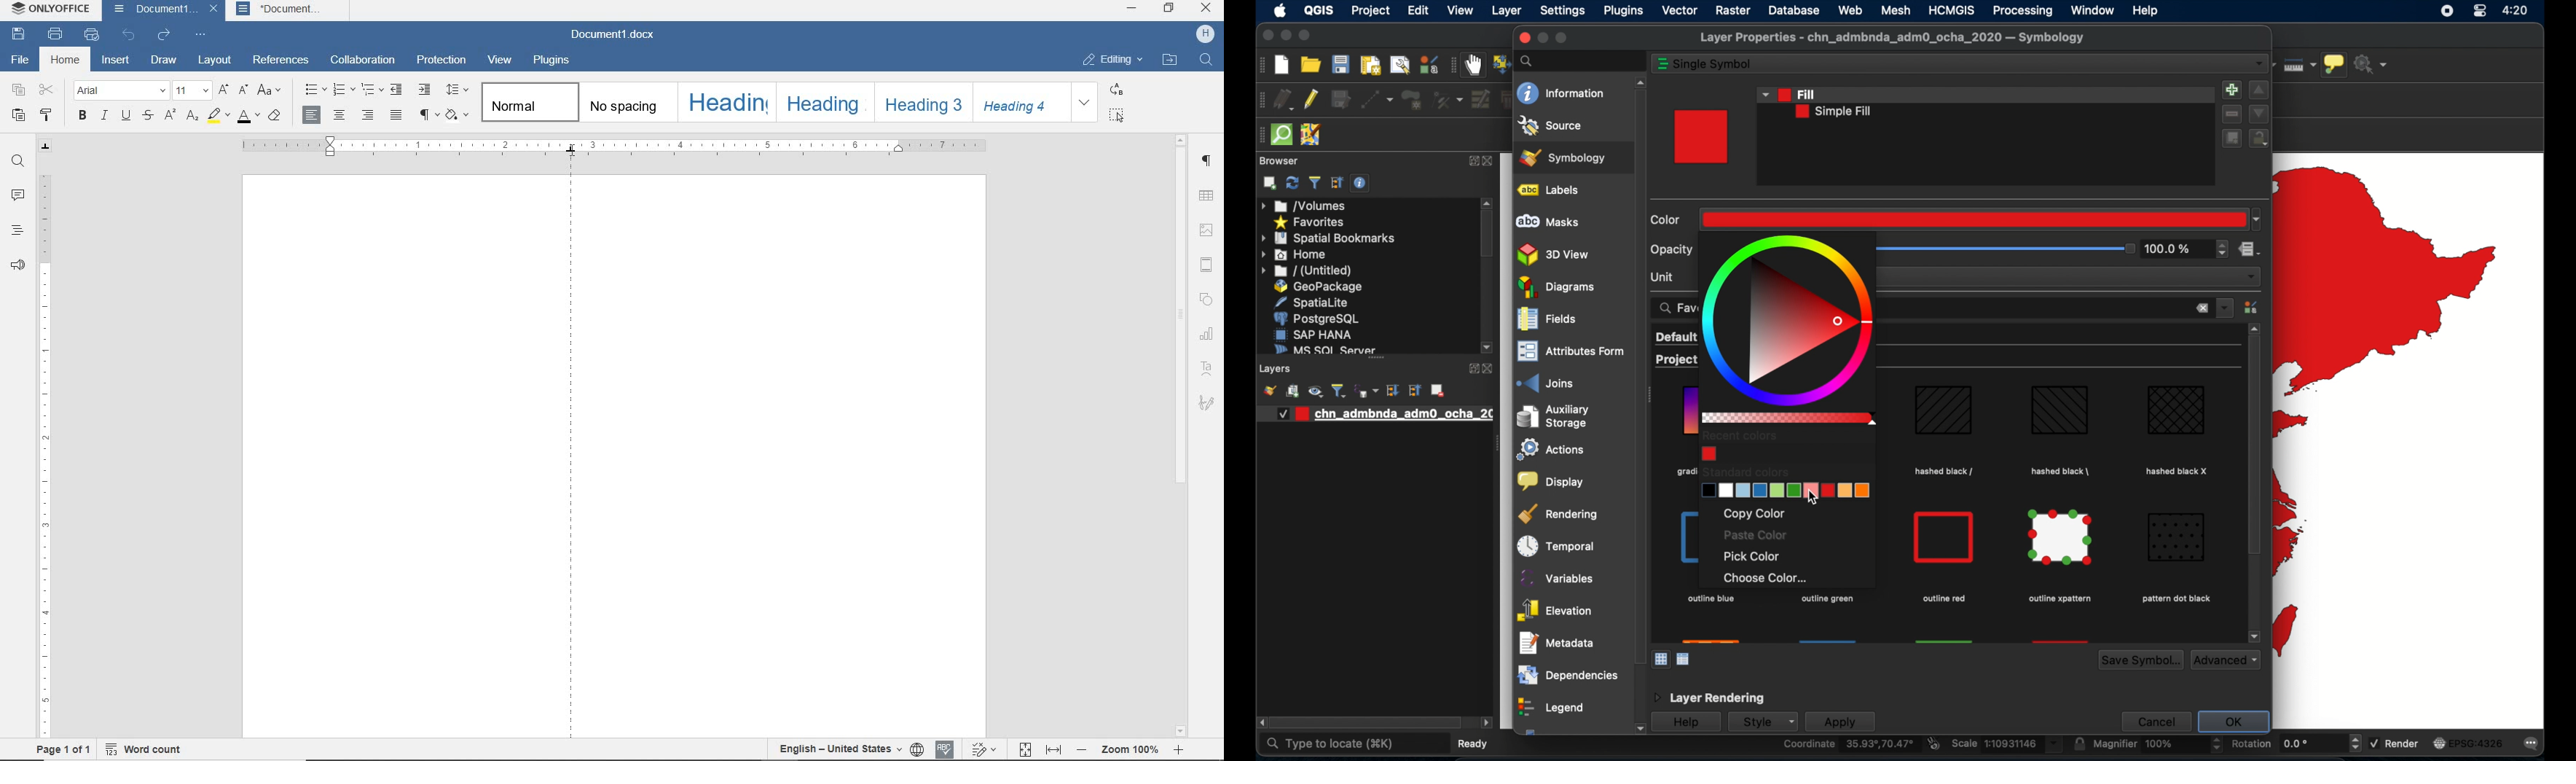  What do you see at coordinates (1563, 38) in the screenshot?
I see `maximize` at bounding box center [1563, 38].